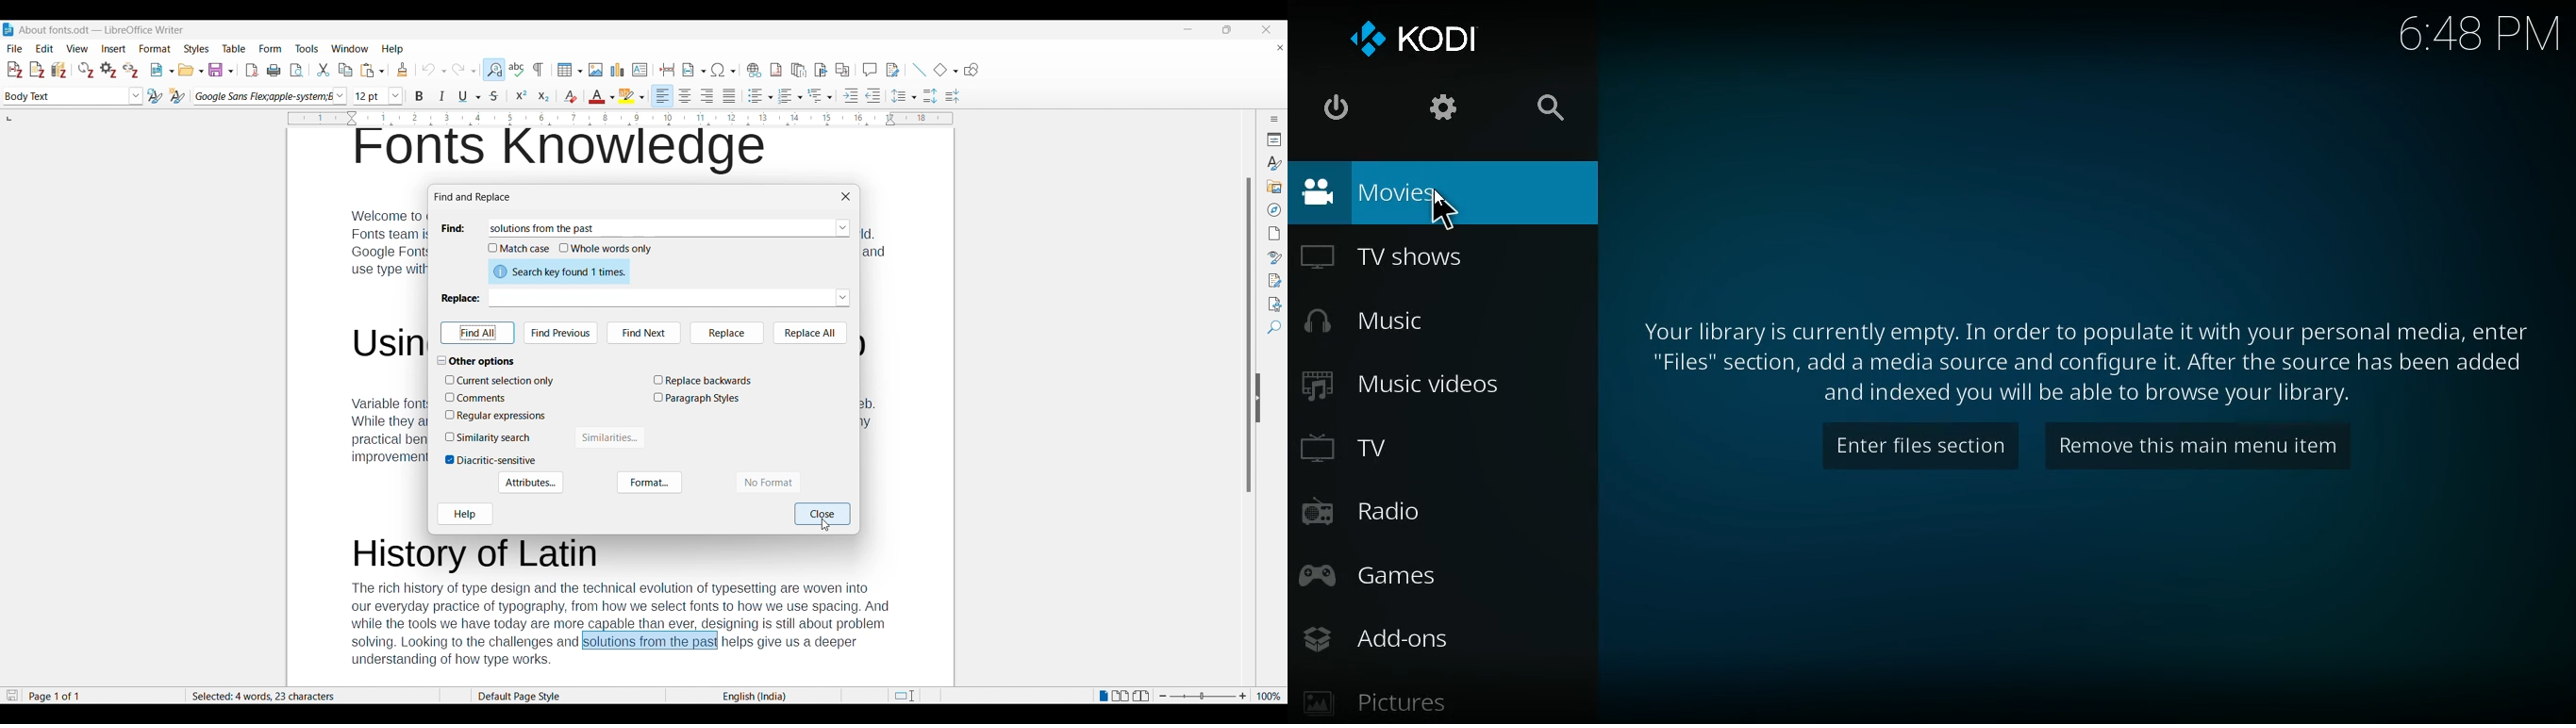 Image resolution: width=2576 pixels, height=728 pixels. Describe the element at coordinates (708, 96) in the screenshot. I see `Align to right` at that location.